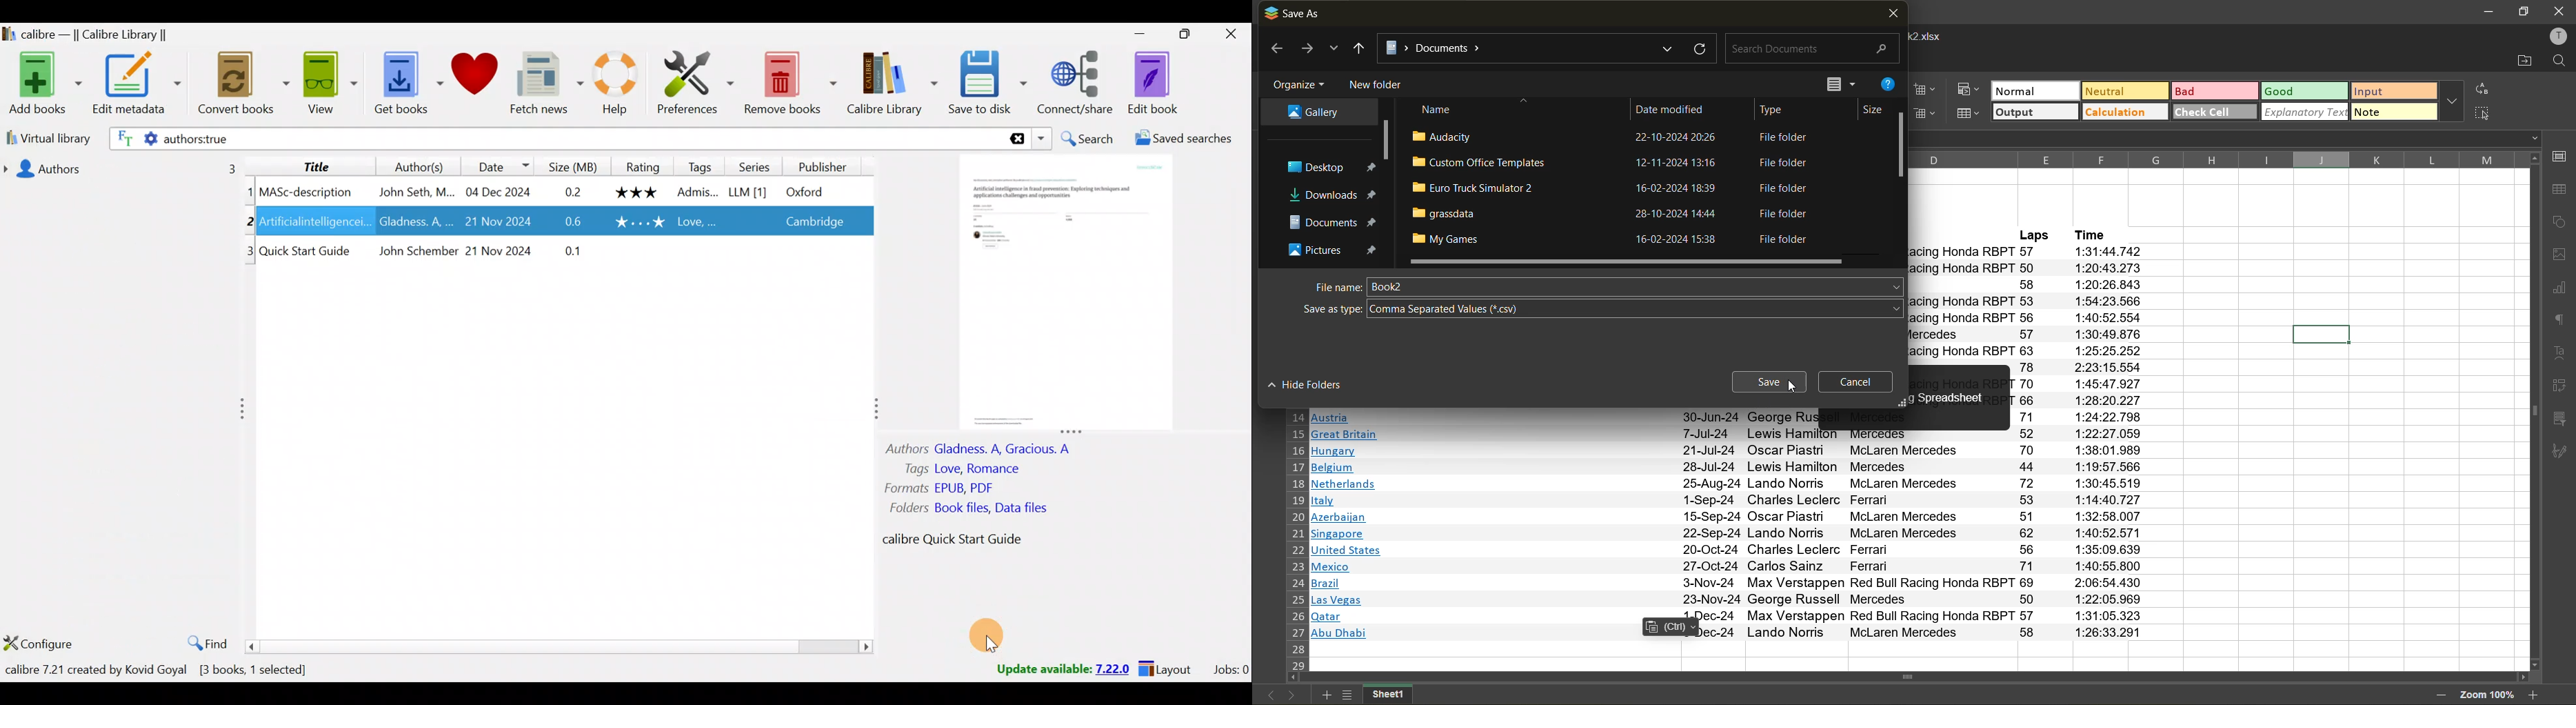 The height and width of the screenshot is (728, 2576). What do you see at coordinates (1868, 109) in the screenshot?
I see `size` at bounding box center [1868, 109].